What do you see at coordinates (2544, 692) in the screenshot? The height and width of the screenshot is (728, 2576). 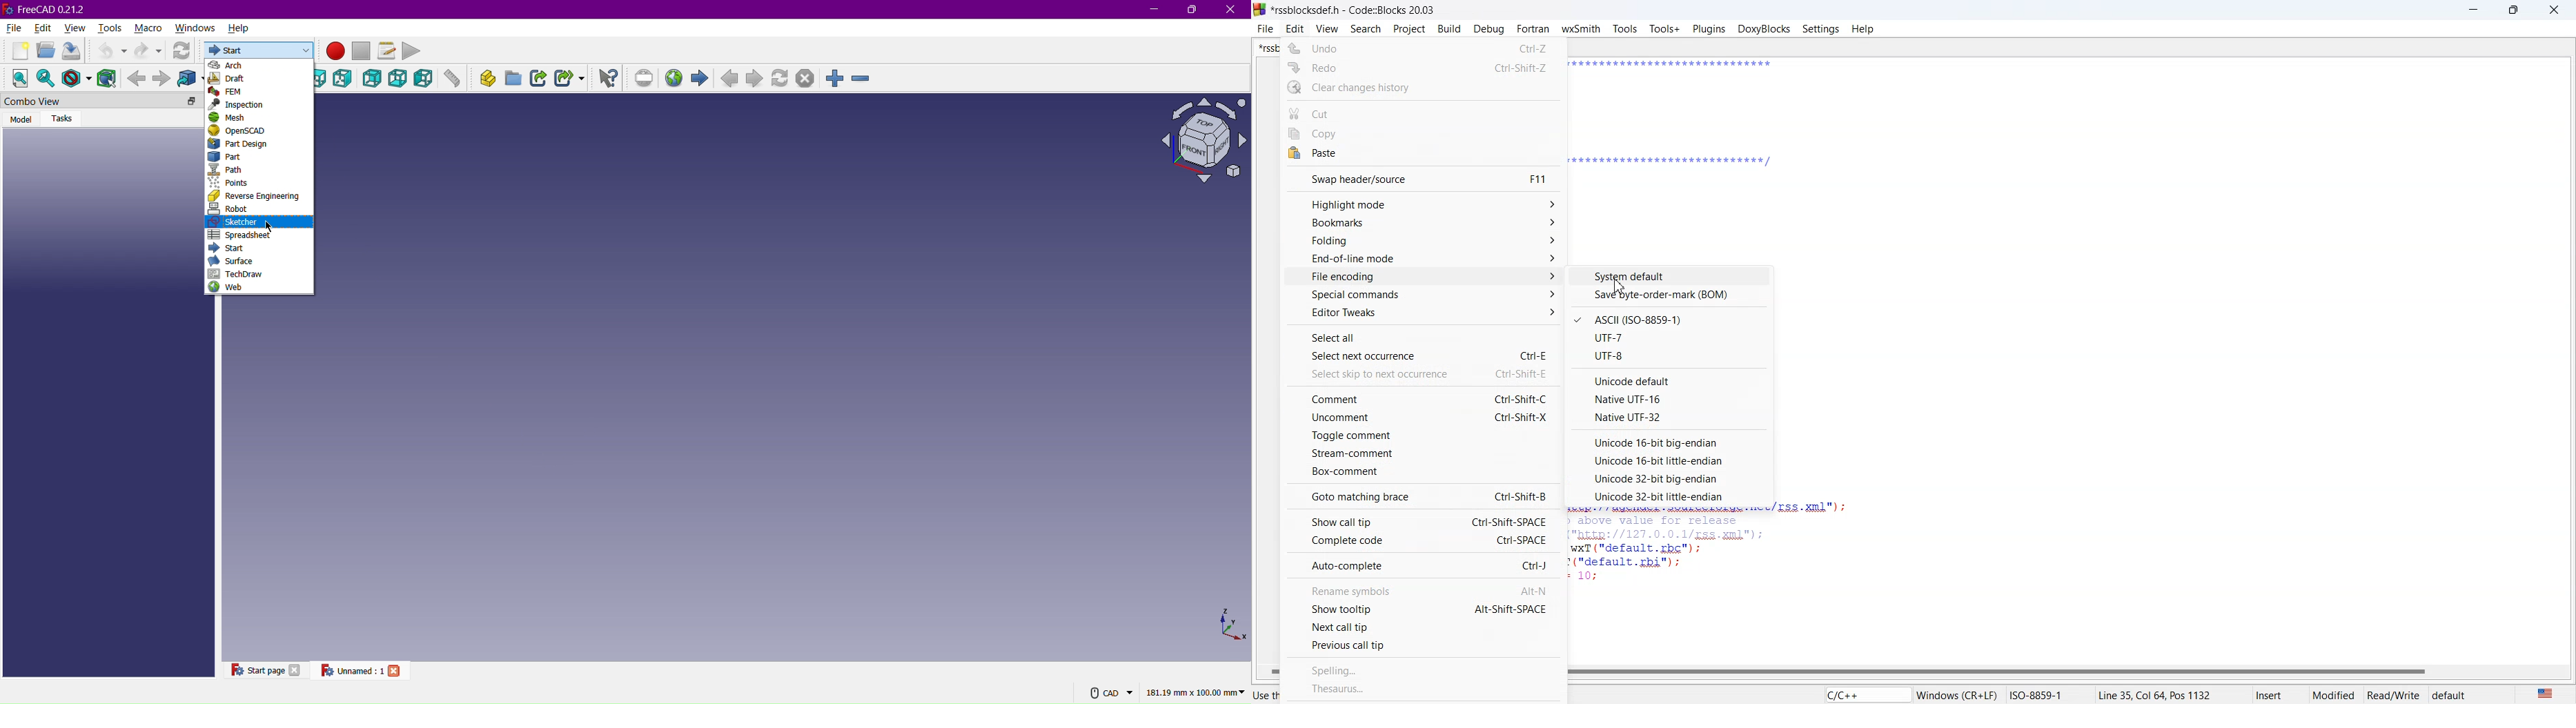 I see `The language` at bounding box center [2544, 692].